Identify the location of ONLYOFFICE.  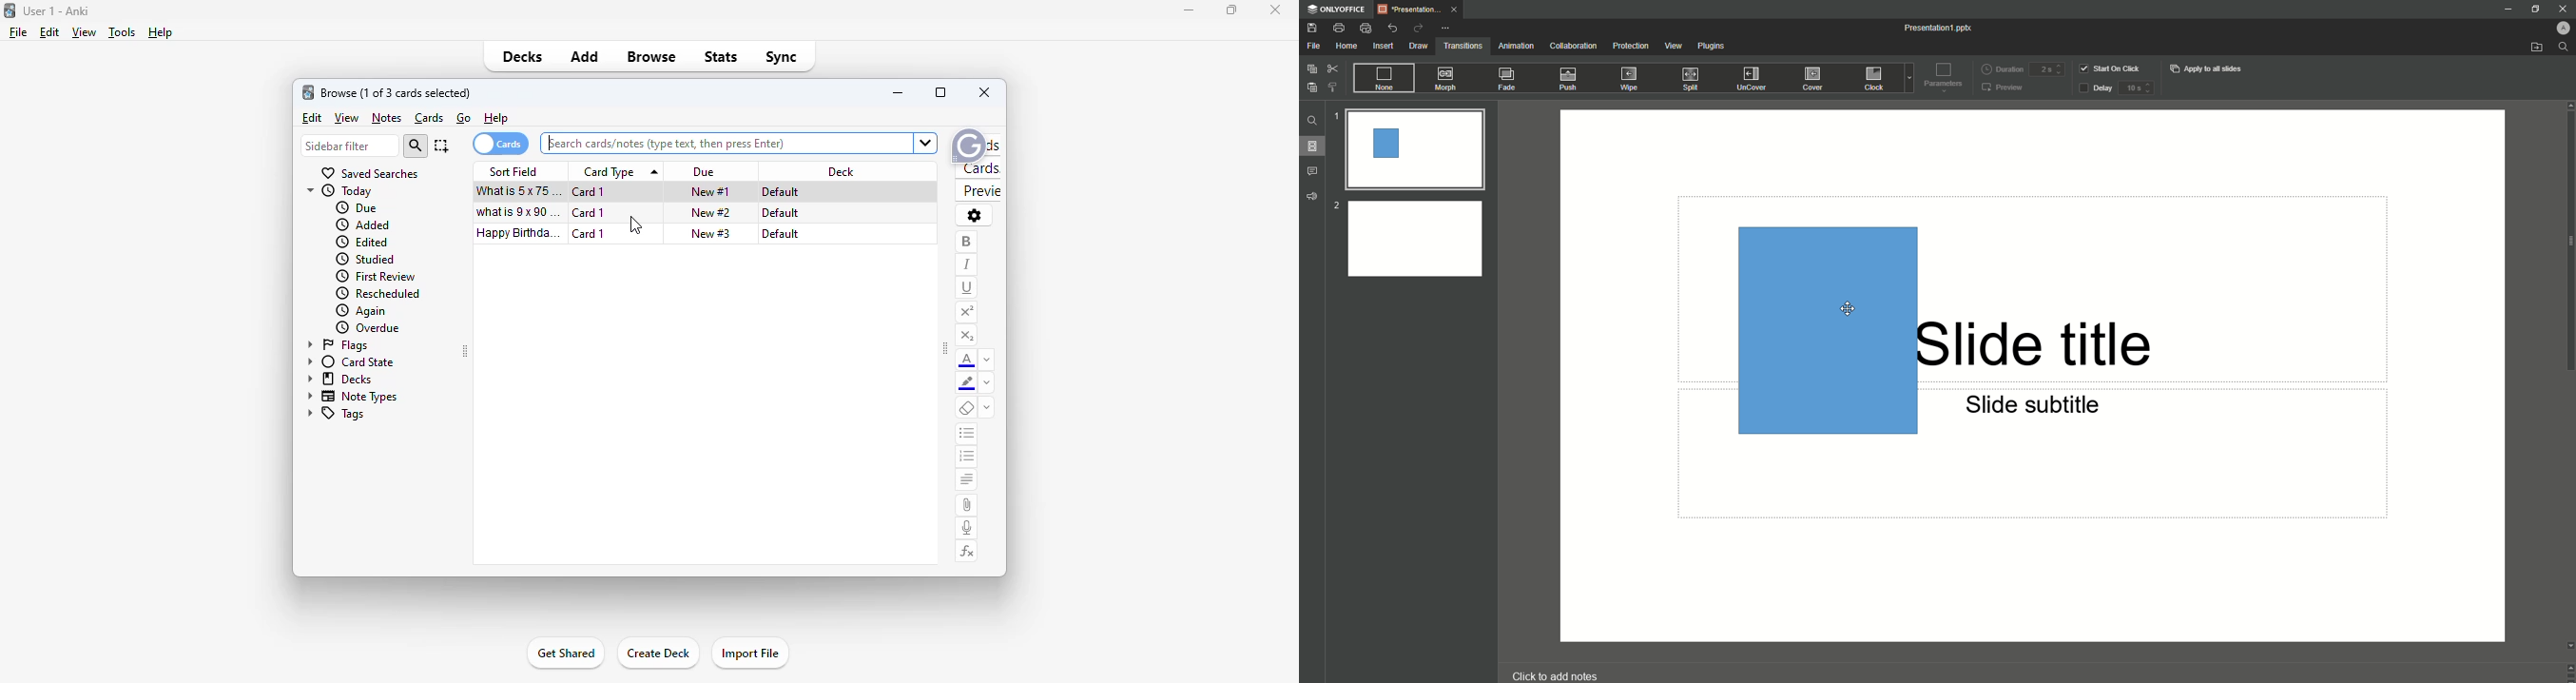
(1338, 9).